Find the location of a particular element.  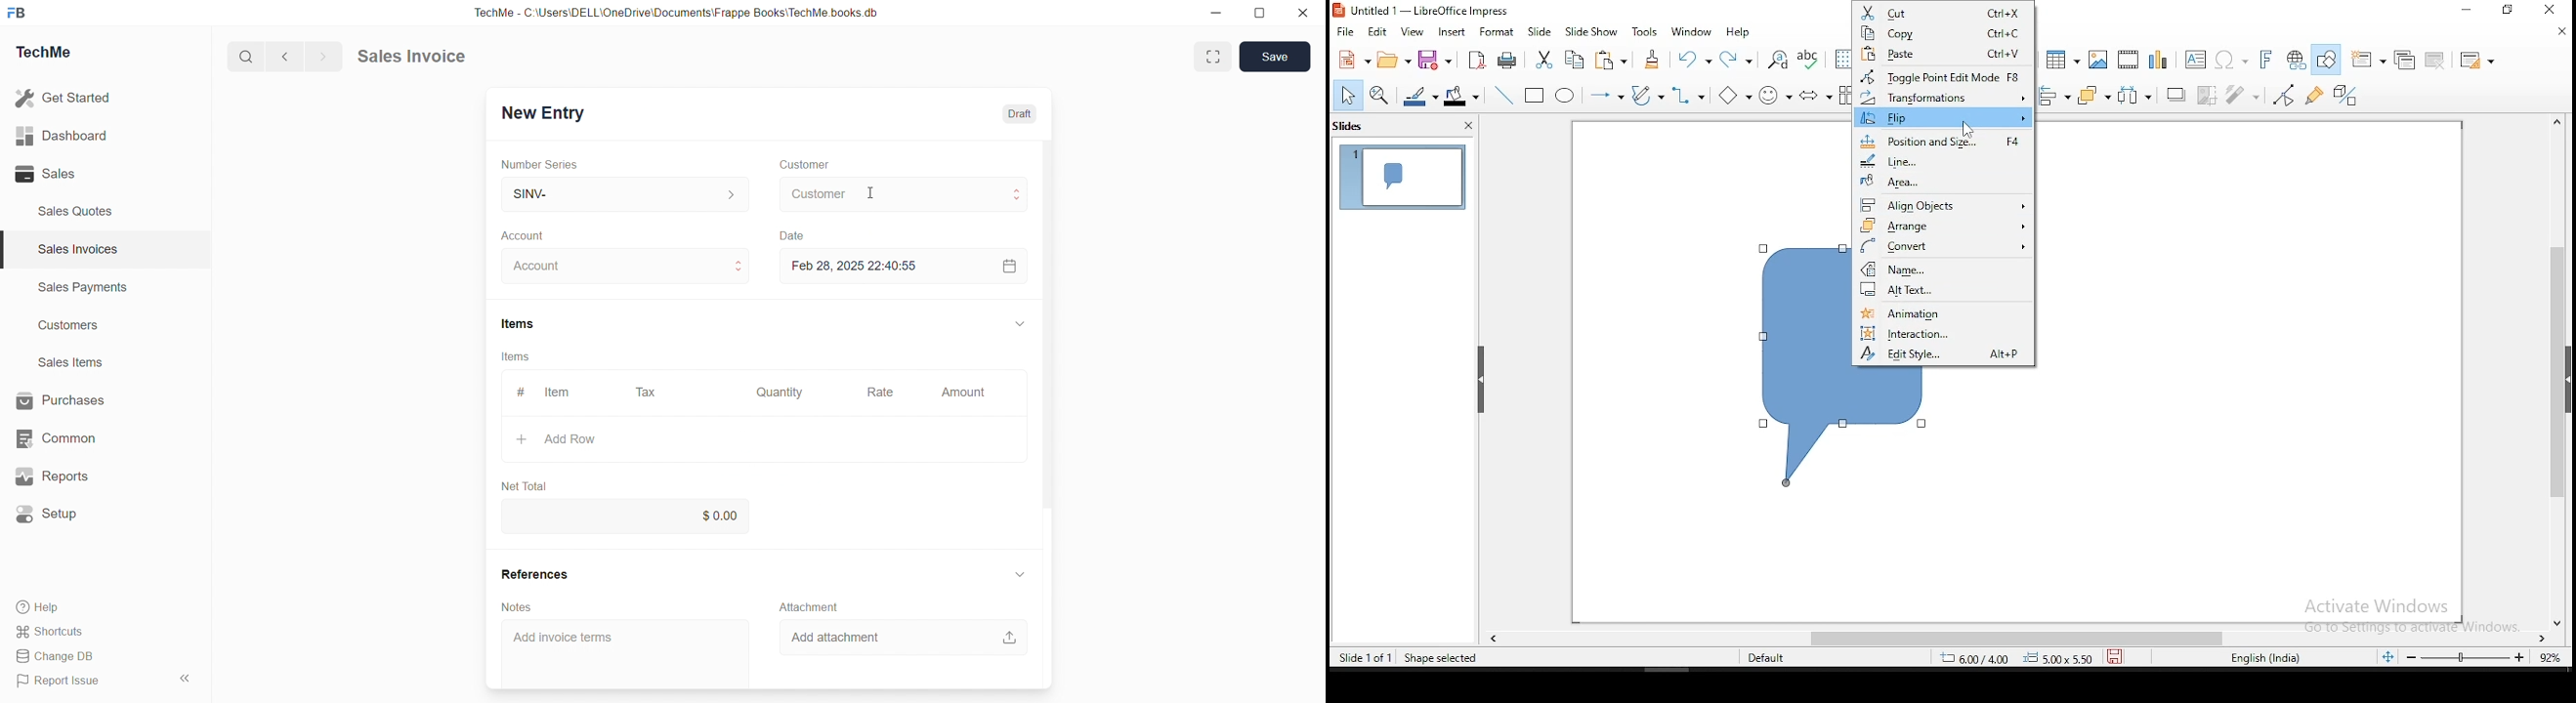

Reports is located at coordinates (52, 476).